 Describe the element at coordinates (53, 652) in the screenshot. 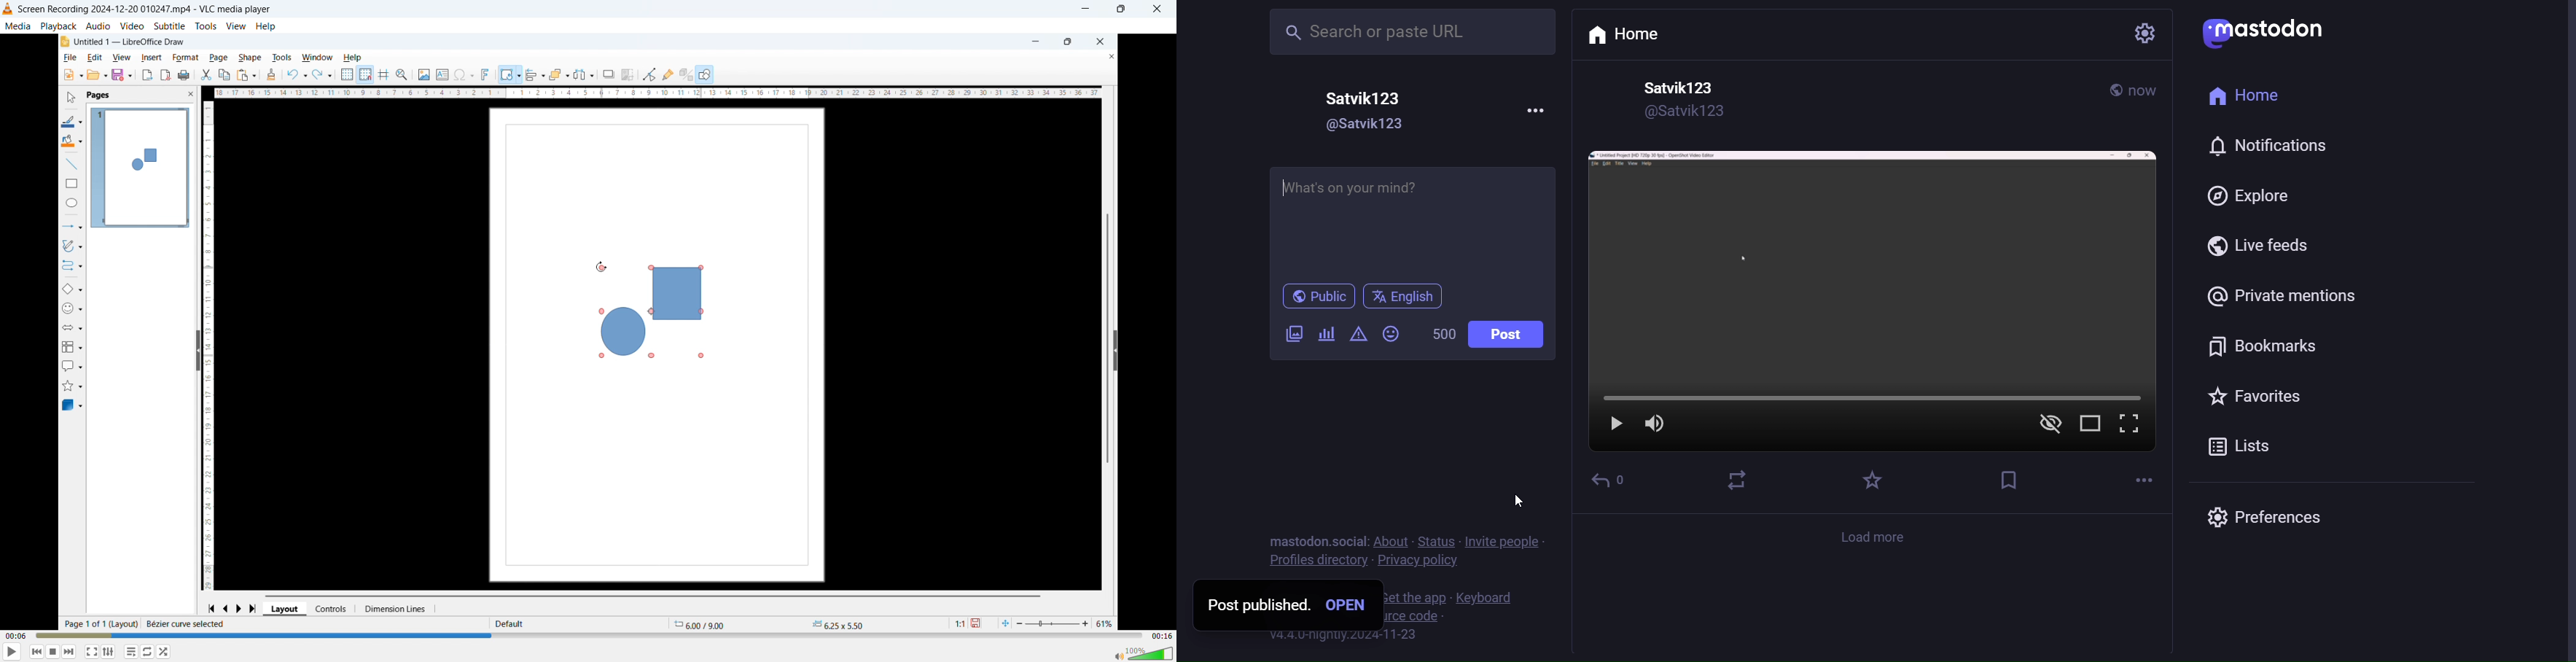

I see `Stop playing ` at that location.